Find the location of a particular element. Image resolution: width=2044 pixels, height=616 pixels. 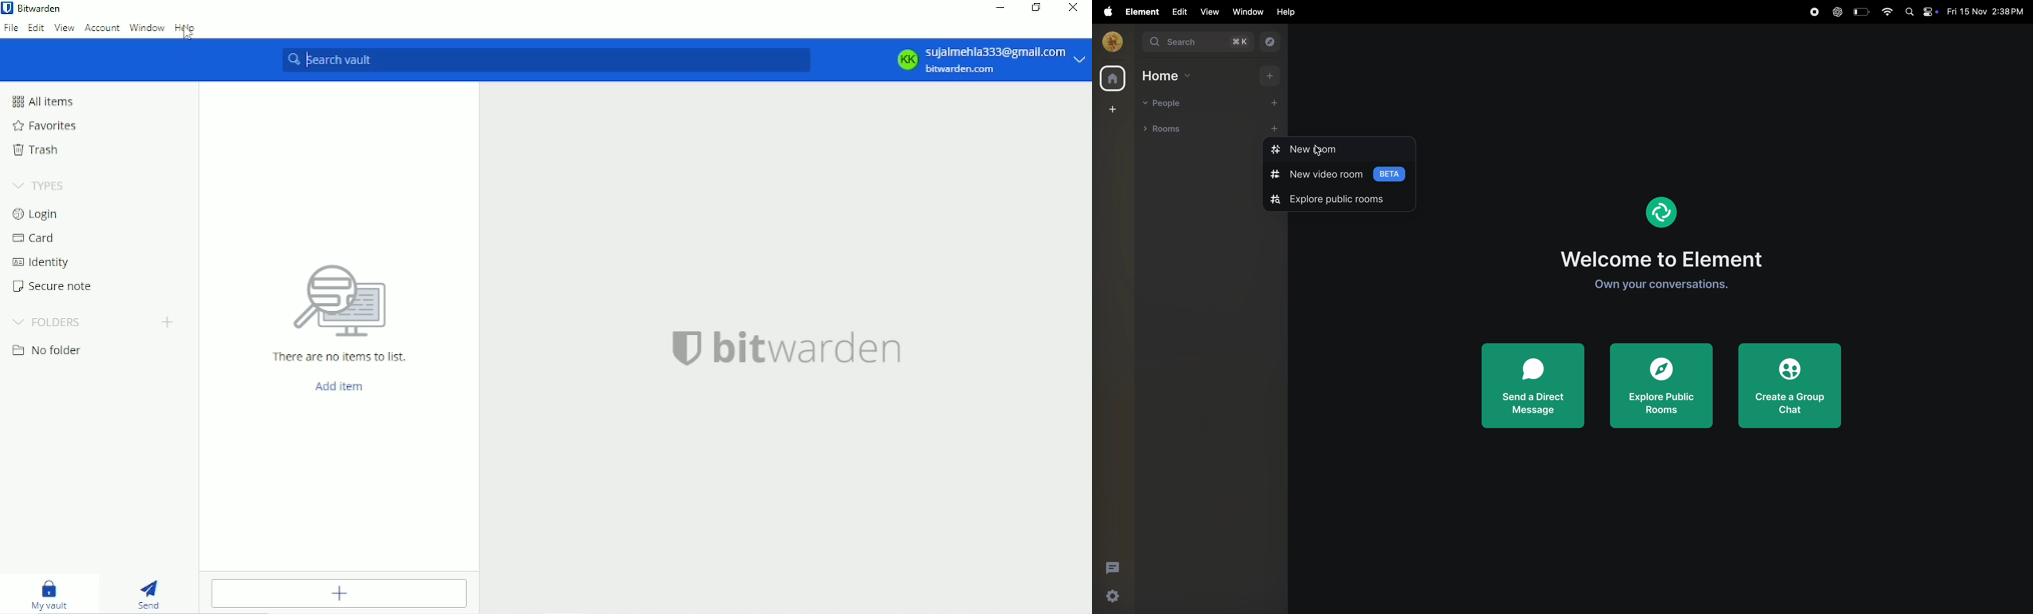

Add item is located at coordinates (341, 593).